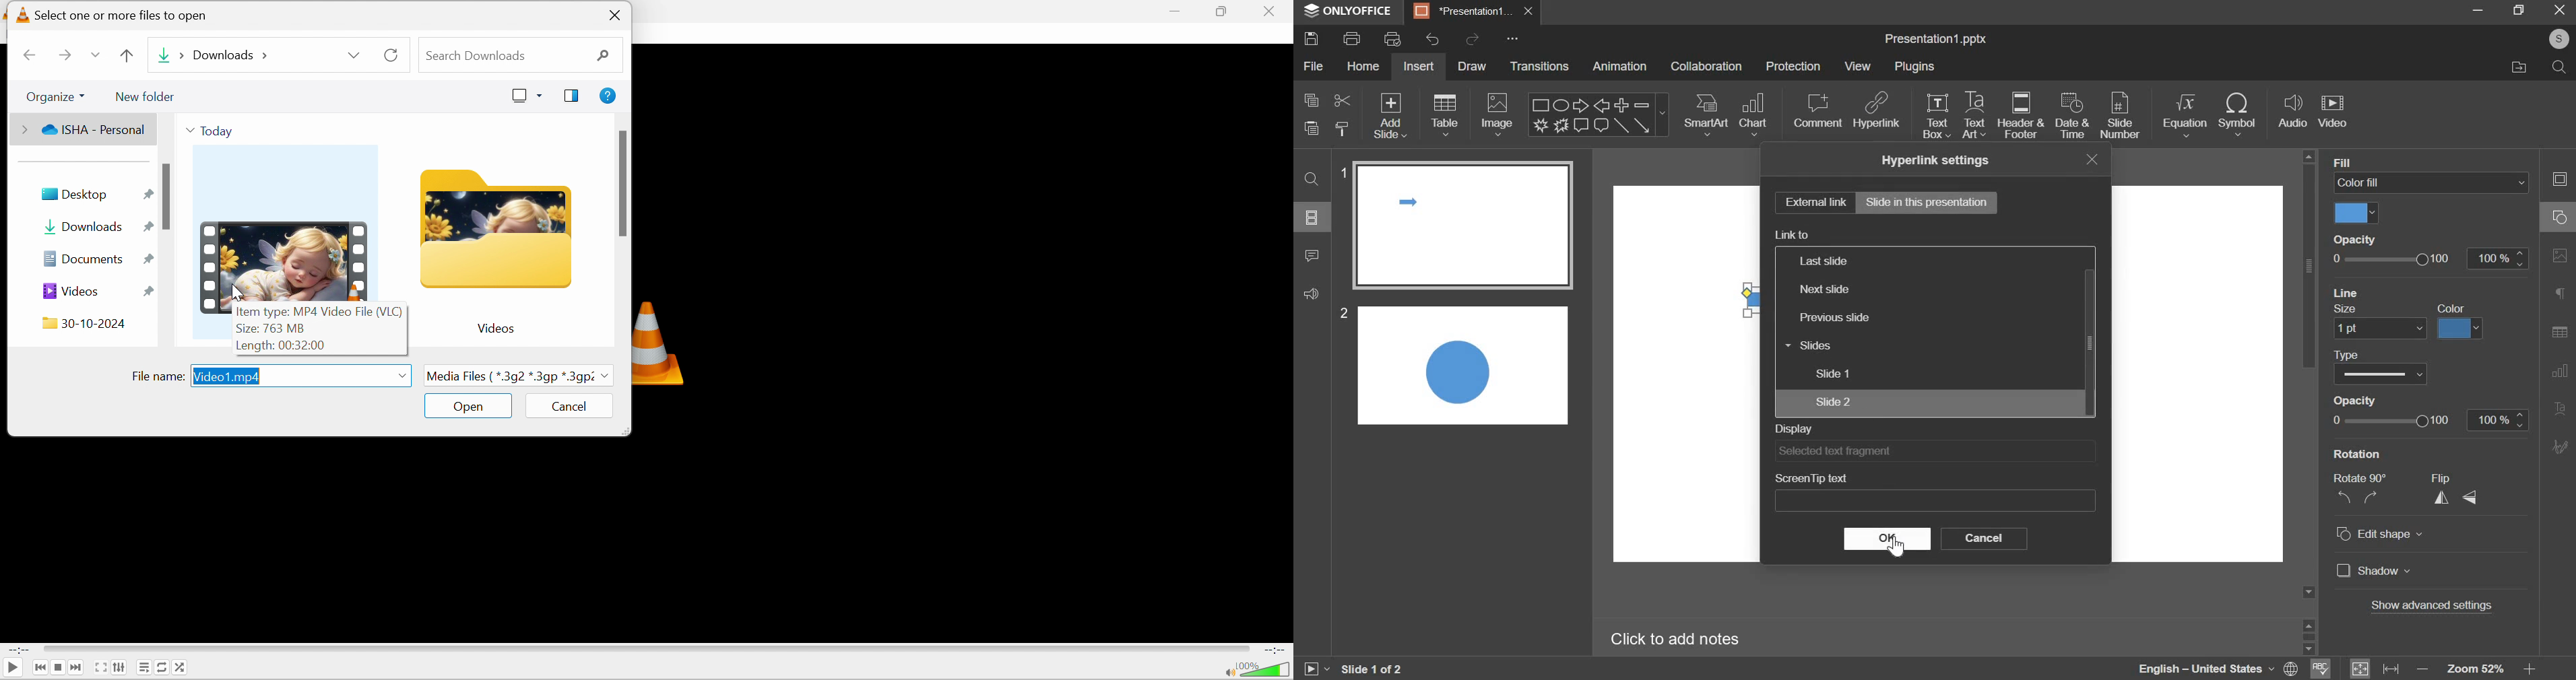 Image resolution: width=2576 pixels, height=700 pixels. I want to click on slide 1 of 2, so click(1377, 667).